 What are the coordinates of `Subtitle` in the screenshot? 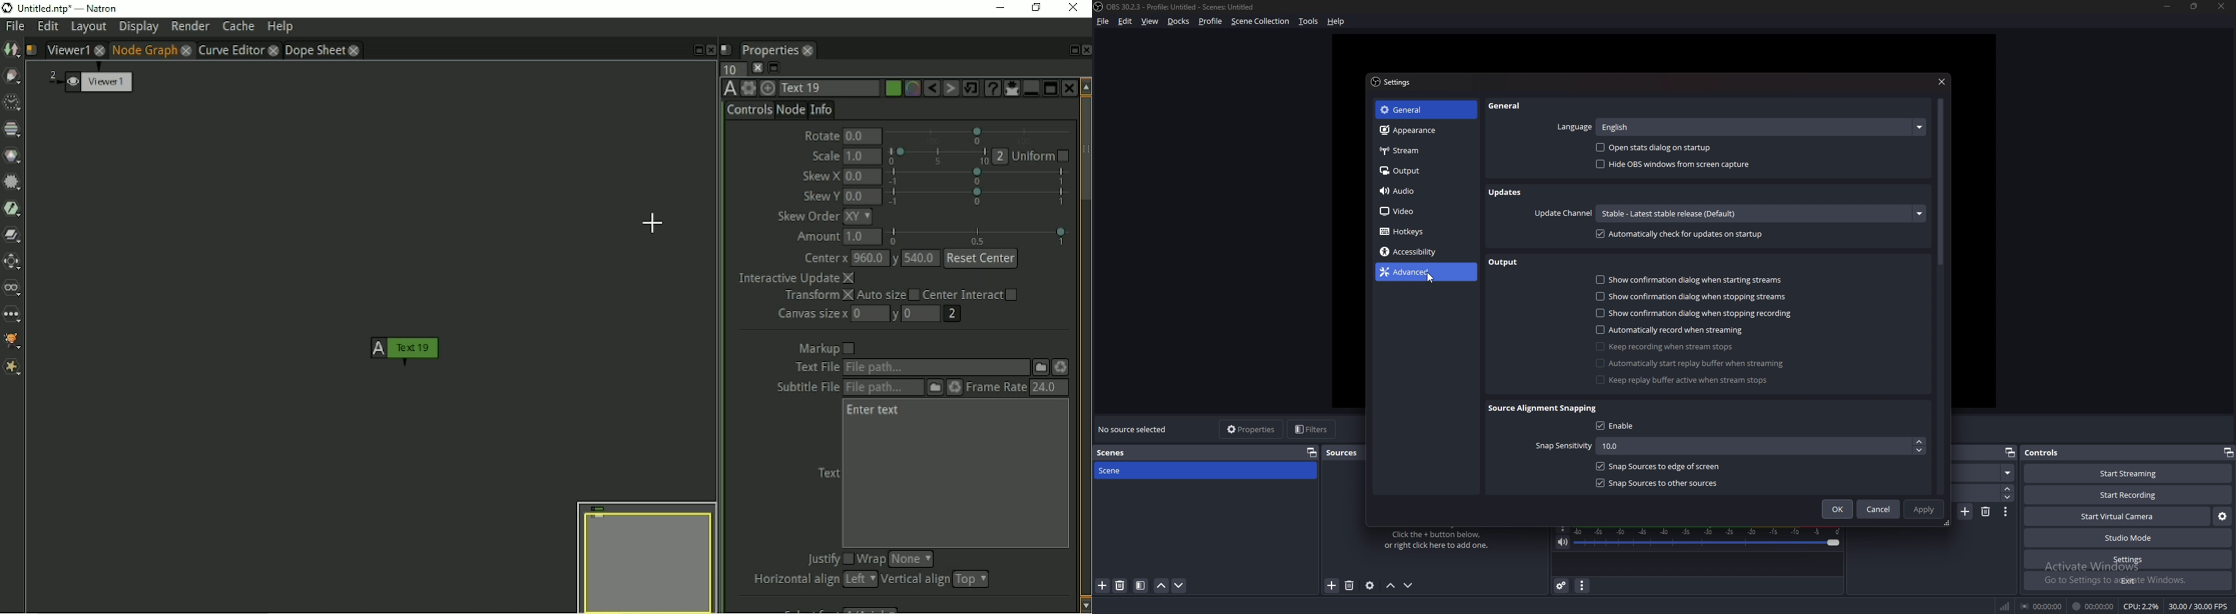 It's located at (933, 388).